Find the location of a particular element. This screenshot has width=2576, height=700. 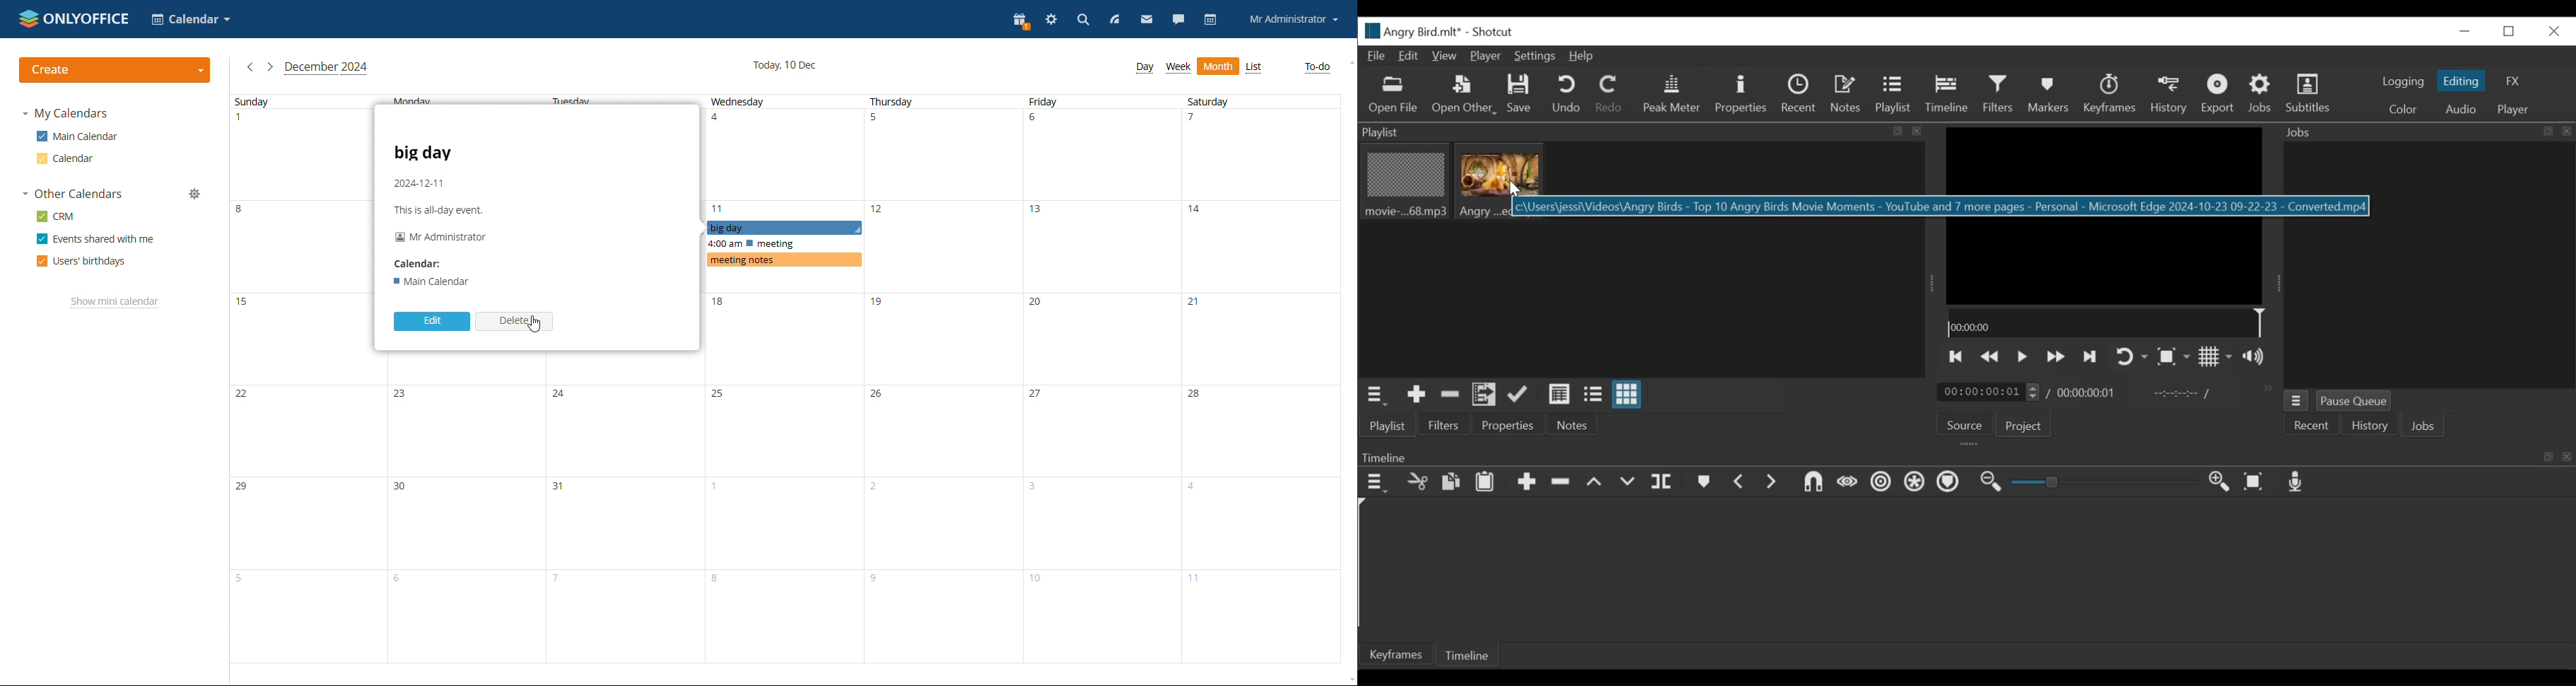

this is all-day evet is located at coordinates (447, 210).